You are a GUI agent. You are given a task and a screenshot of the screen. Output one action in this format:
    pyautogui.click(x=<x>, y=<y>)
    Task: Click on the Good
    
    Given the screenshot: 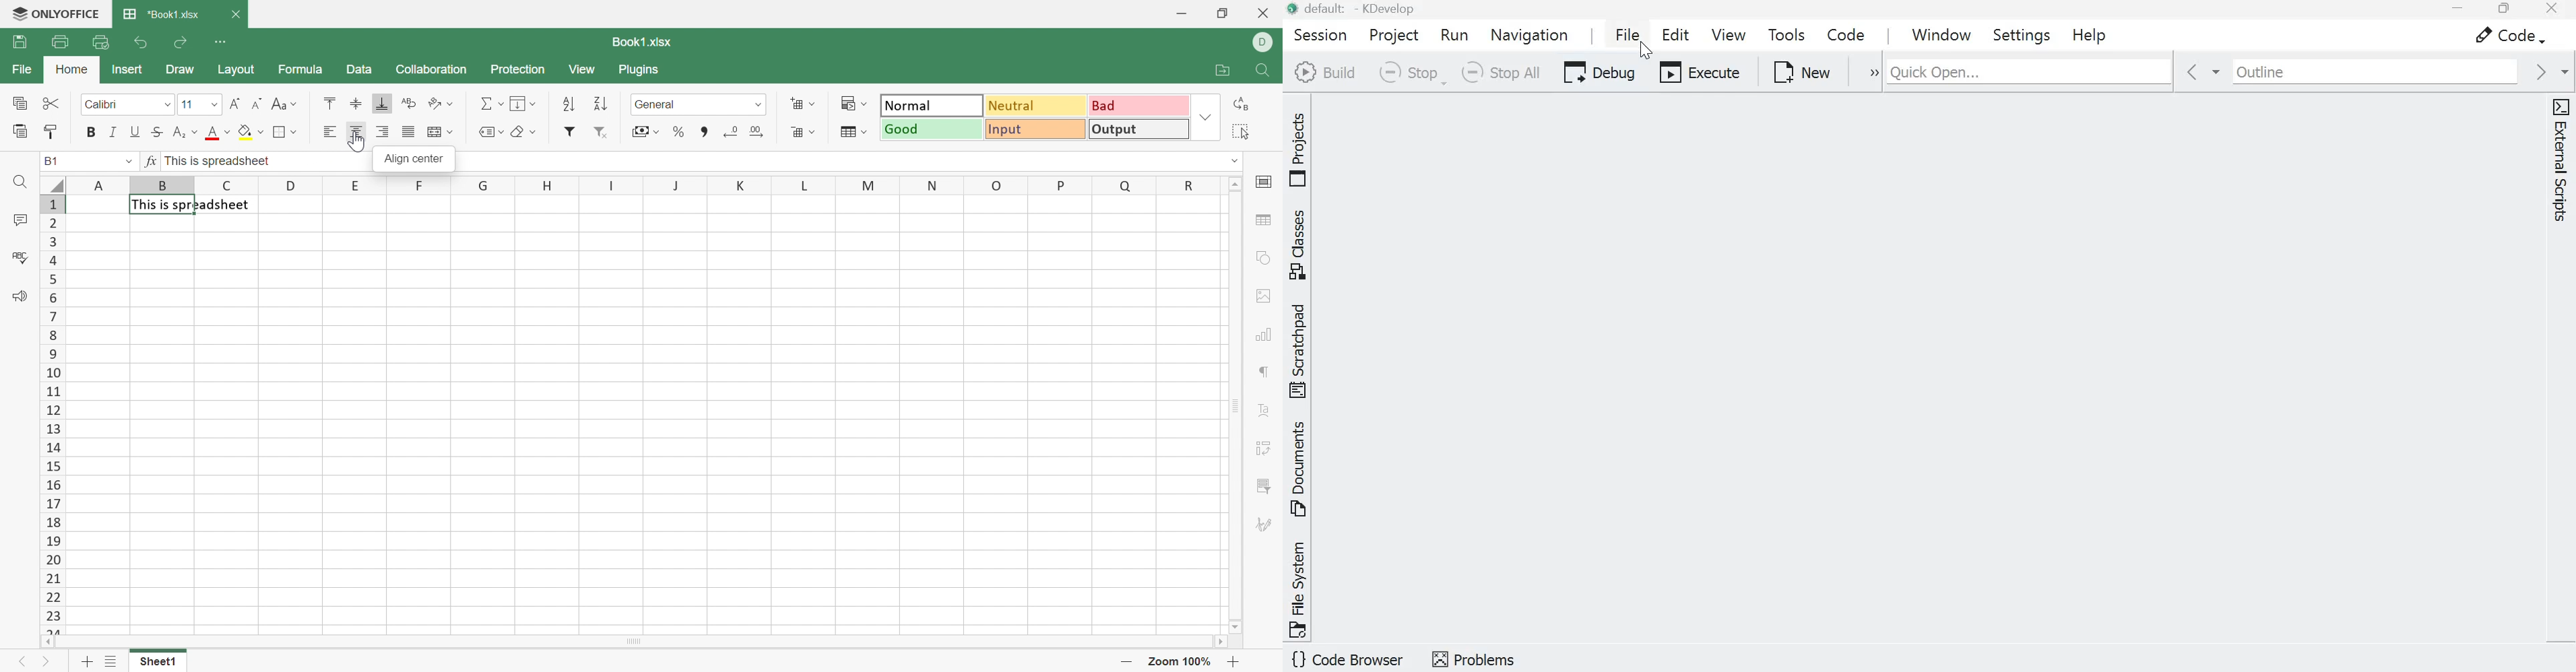 What is the action you would take?
    pyautogui.click(x=934, y=129)
    